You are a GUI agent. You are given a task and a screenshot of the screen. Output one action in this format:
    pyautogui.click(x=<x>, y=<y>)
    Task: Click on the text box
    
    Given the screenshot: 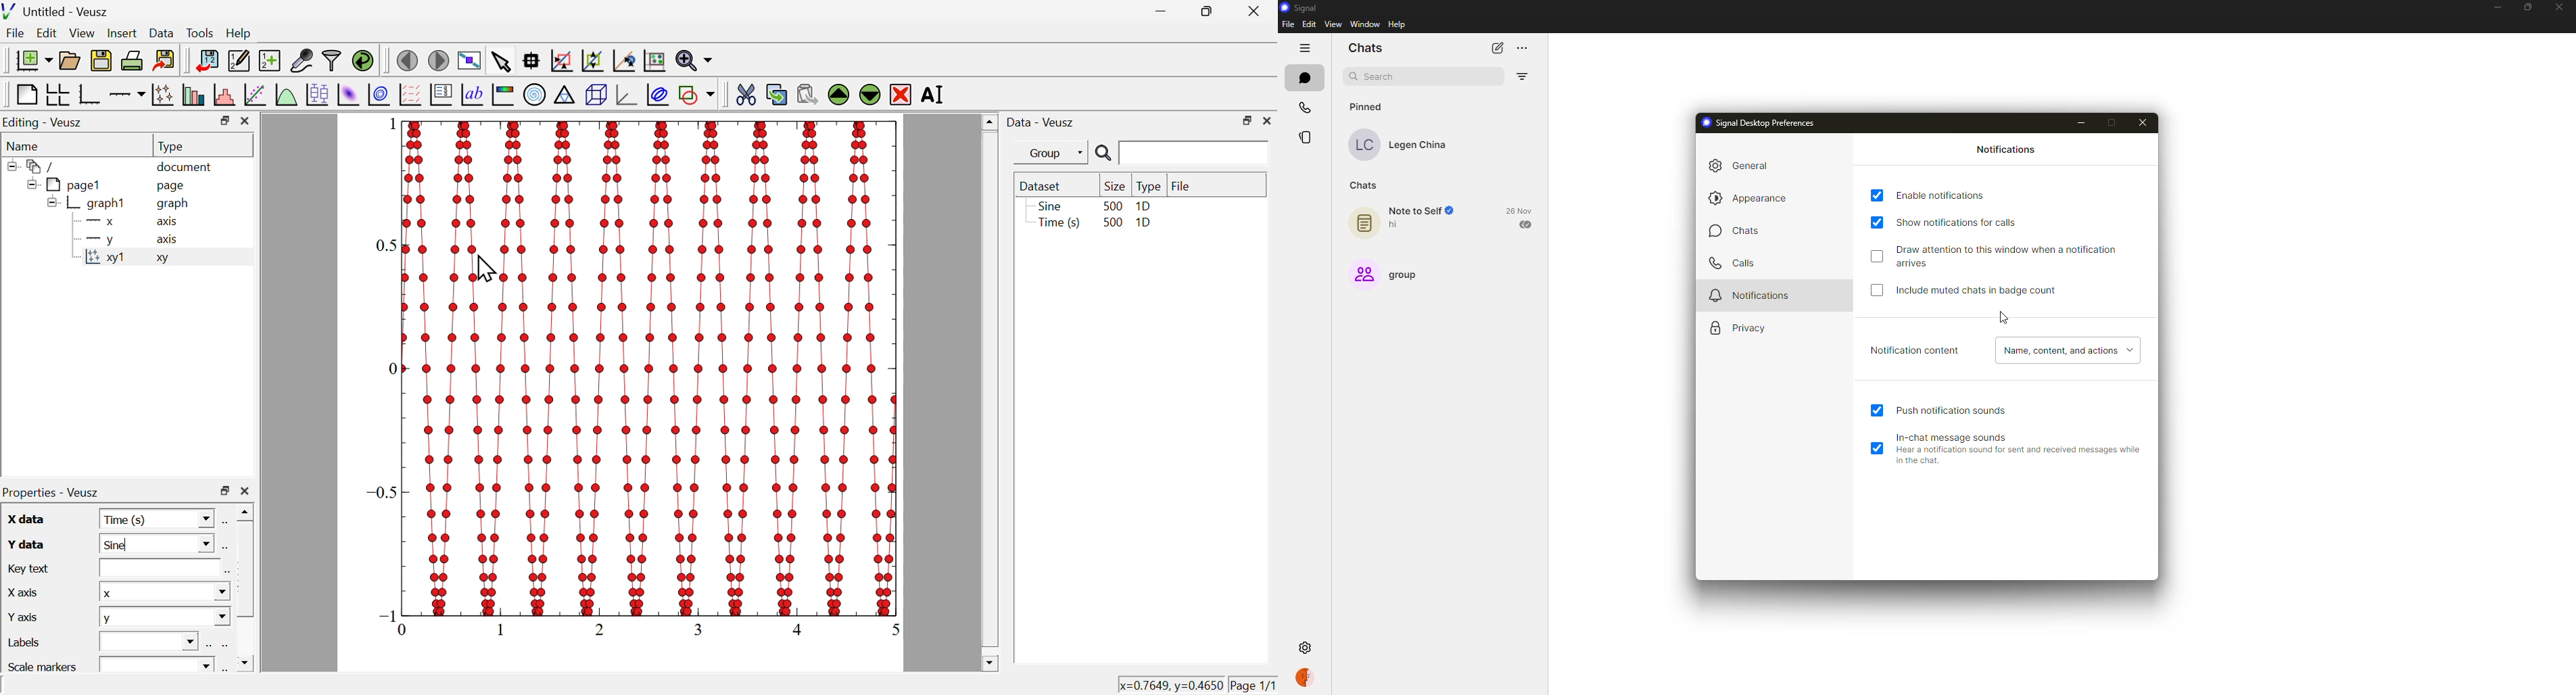 What is the action you would take?
    pyautogui.click(x=157, y=663)
    